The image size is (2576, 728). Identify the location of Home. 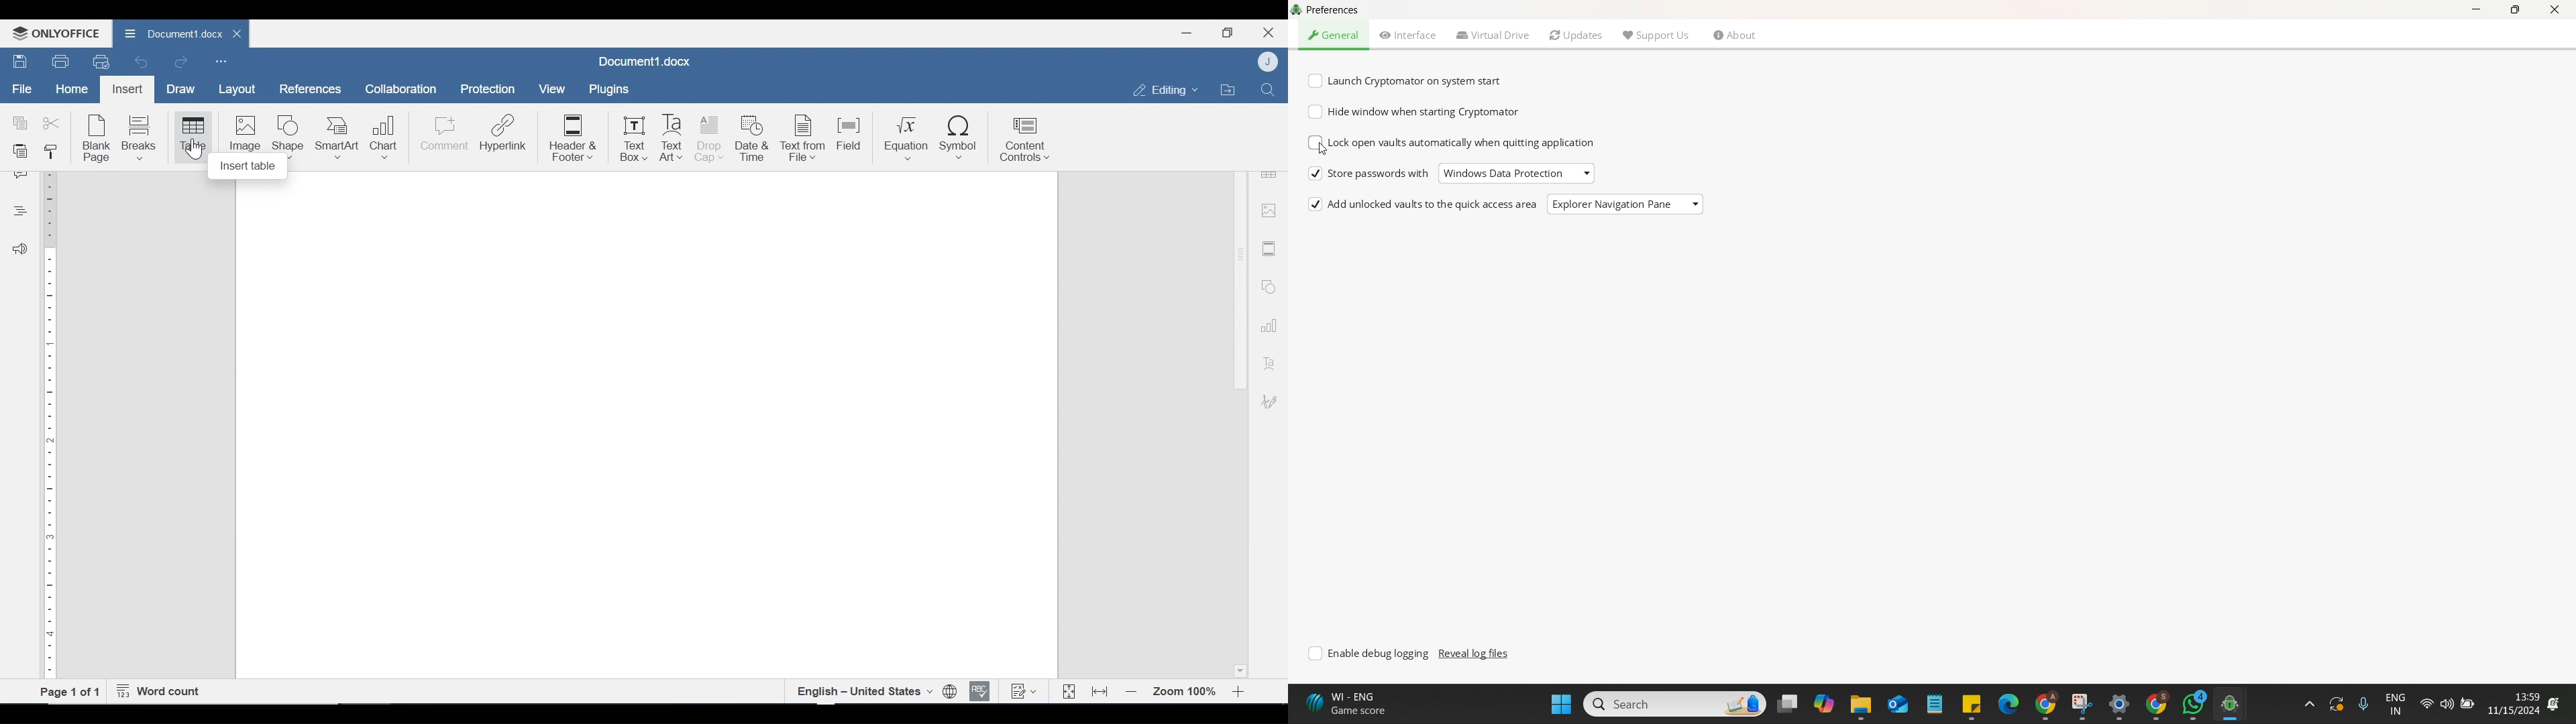
(72, 89).